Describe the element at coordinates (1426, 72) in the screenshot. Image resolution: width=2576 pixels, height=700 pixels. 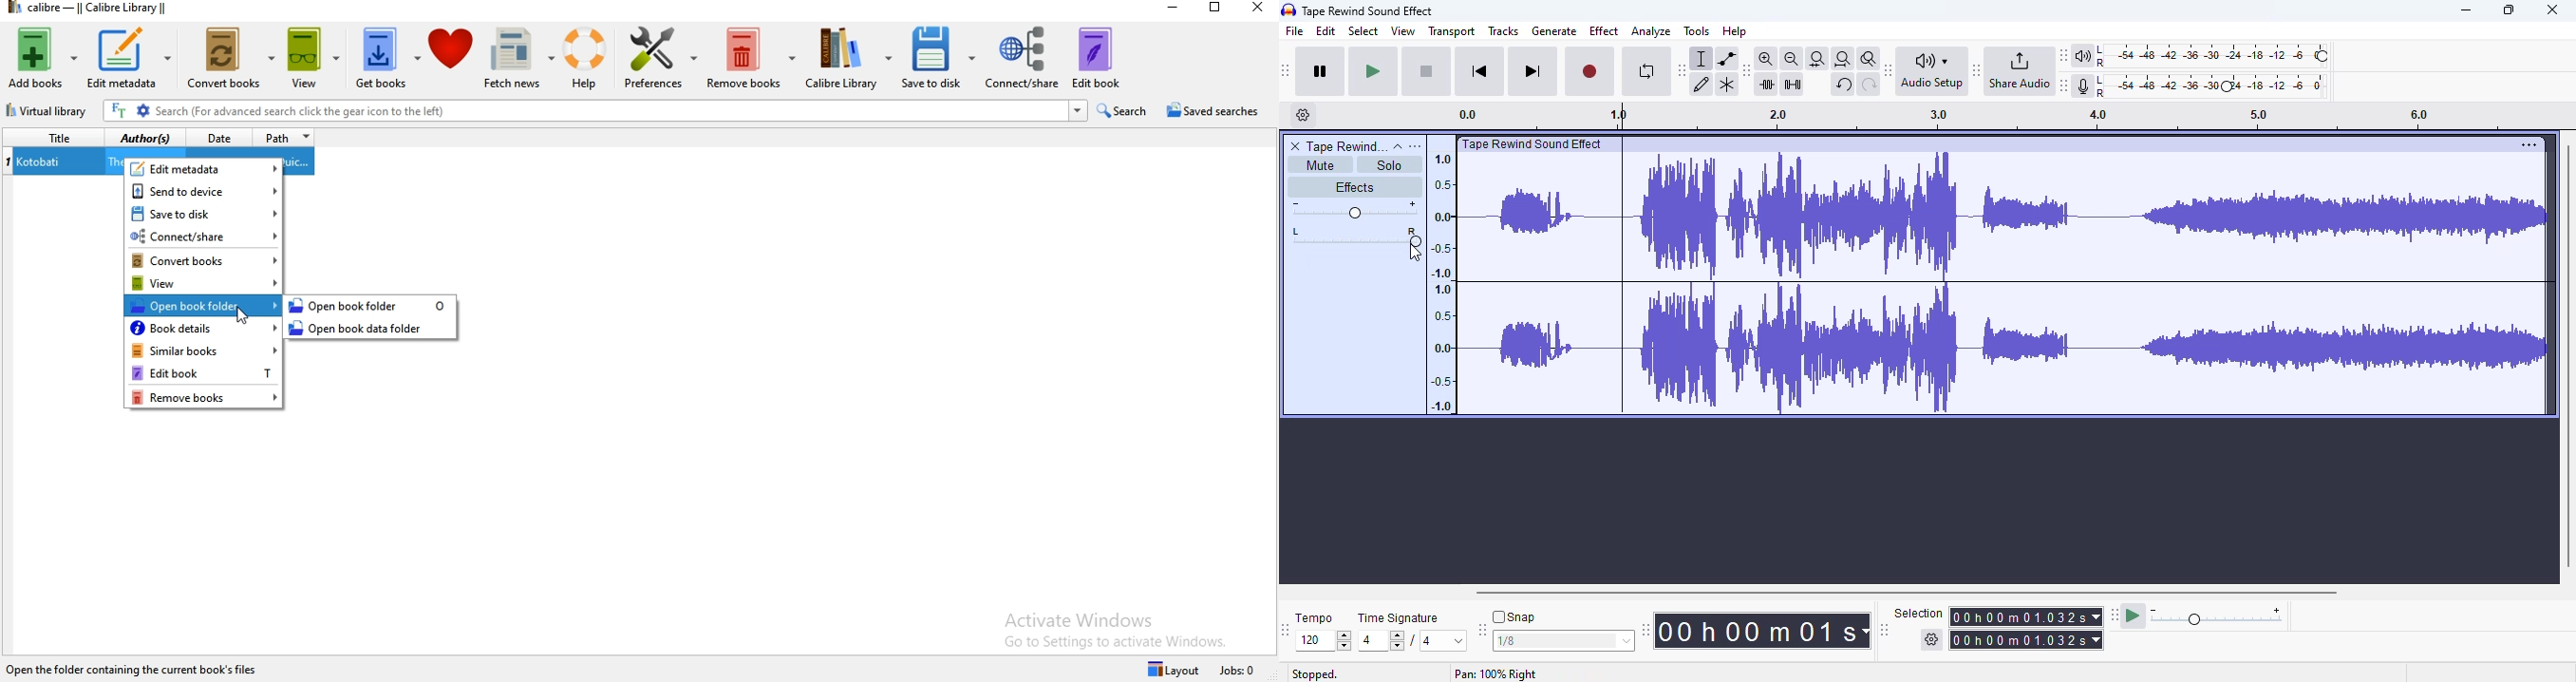
I see `stop` at that location.